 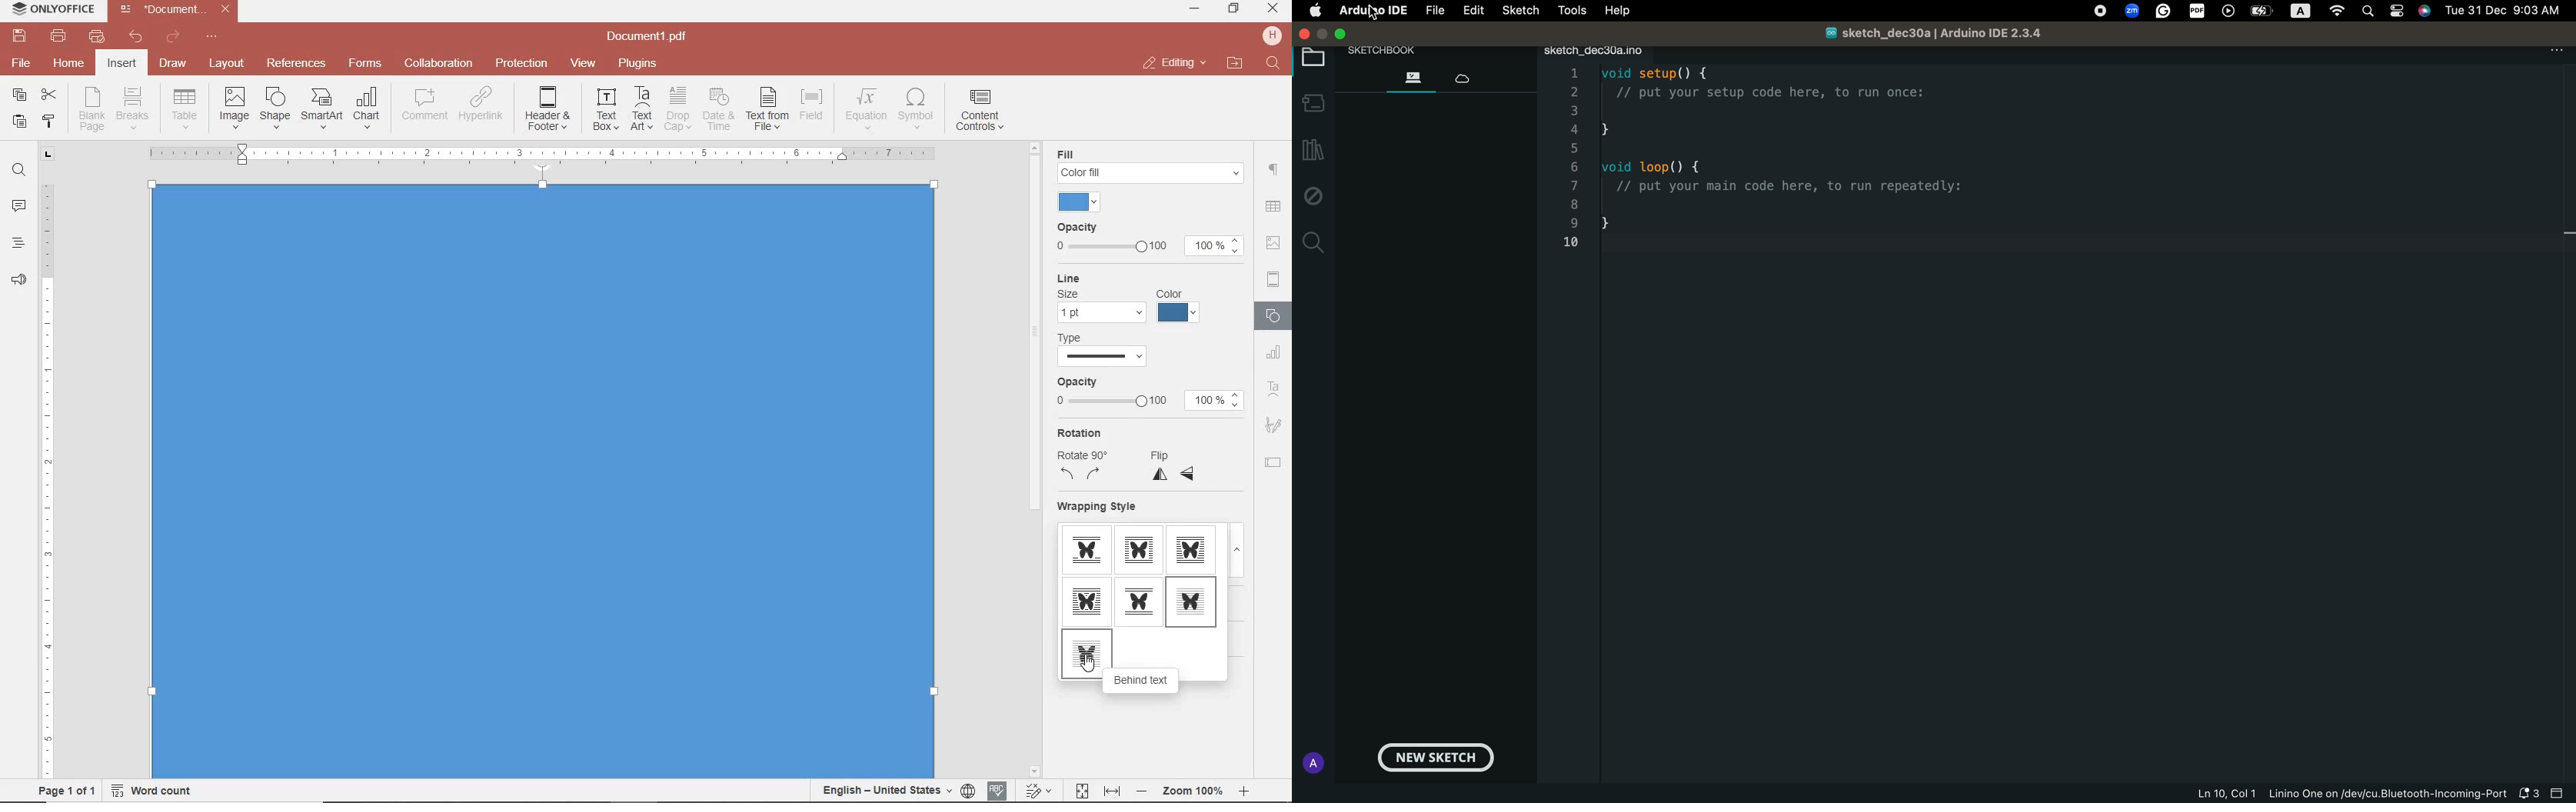 I want to click on minimize ,restore ,close, so click(x=1276, y=9).